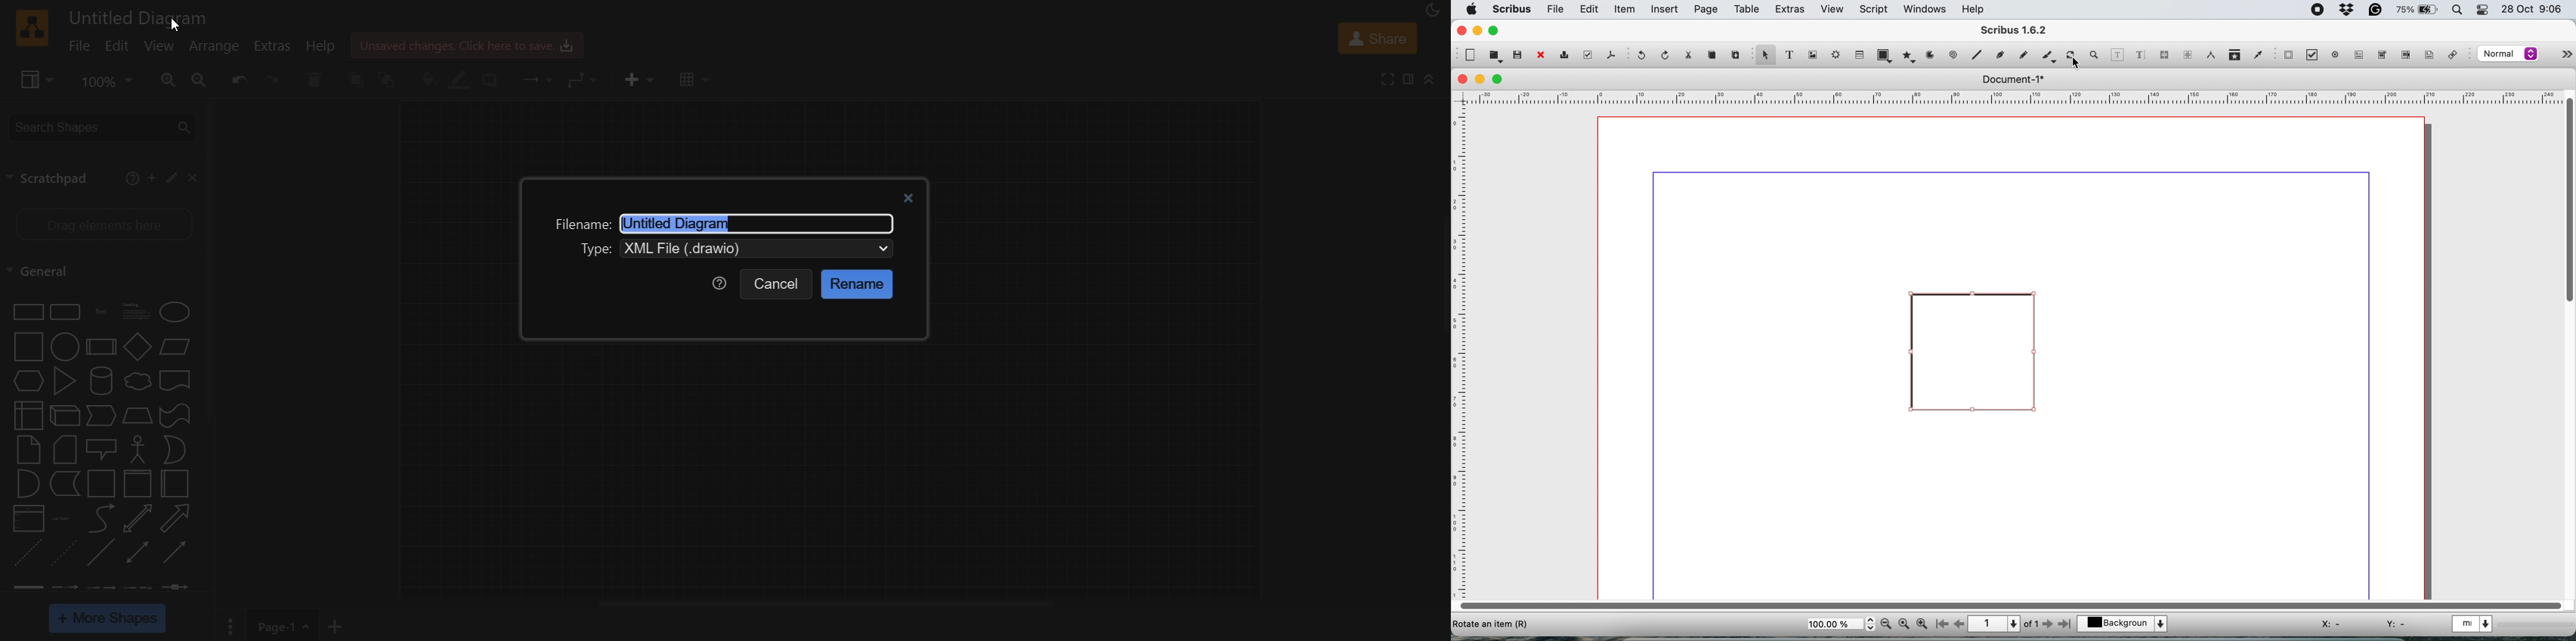 This screenshot has width=2576, height=644. I want to click on vertical scale, so click(1463, 350).